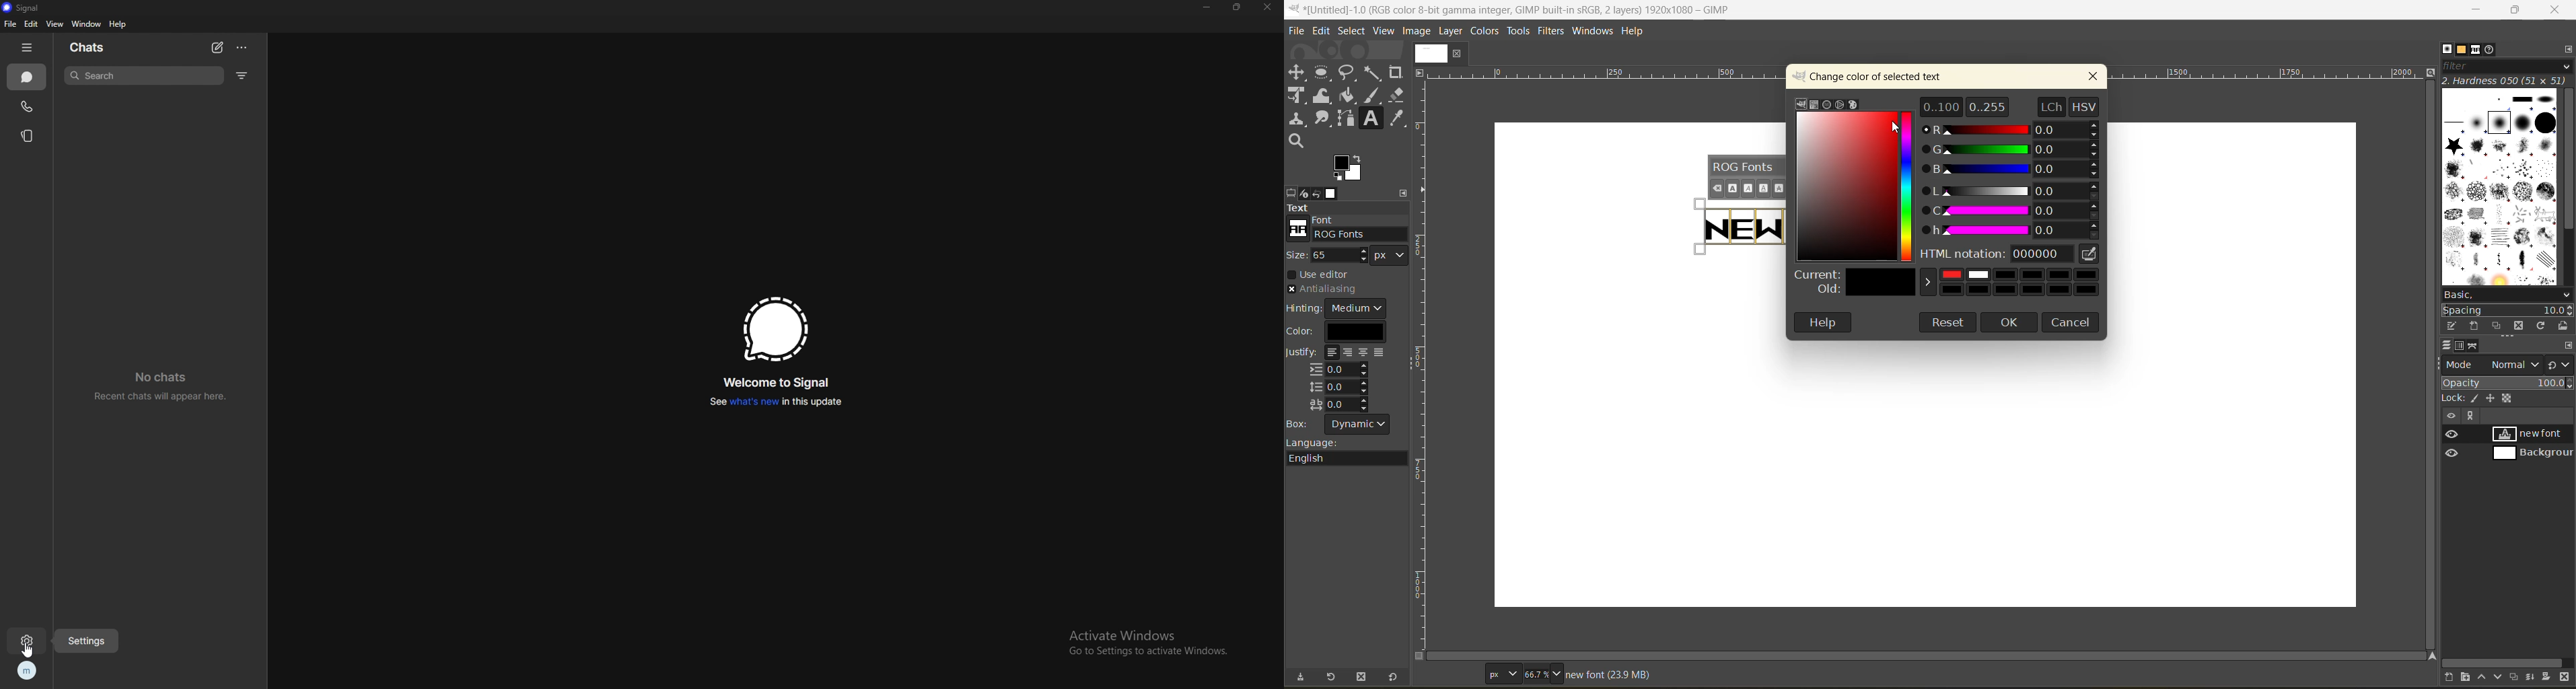  Describe the element at coordinates (2493, 364) in the screenshot. I see `mode` at that location.